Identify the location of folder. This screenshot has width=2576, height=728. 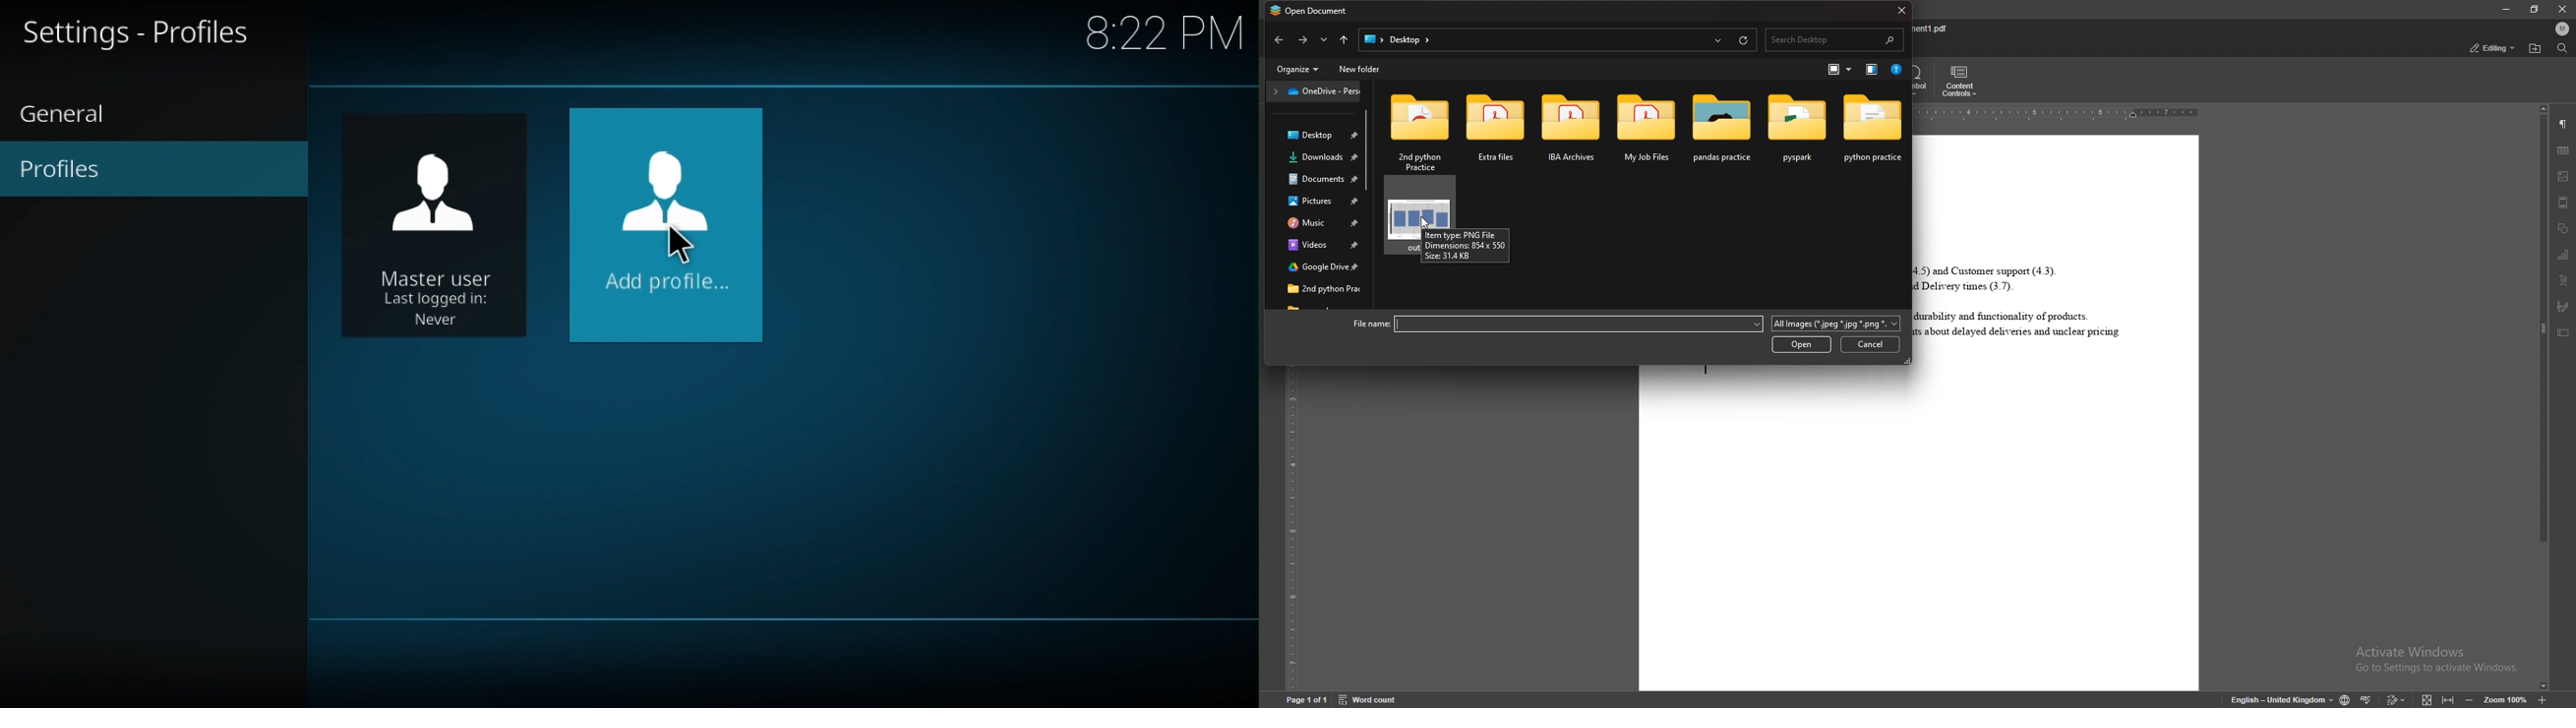
(1719, 130).